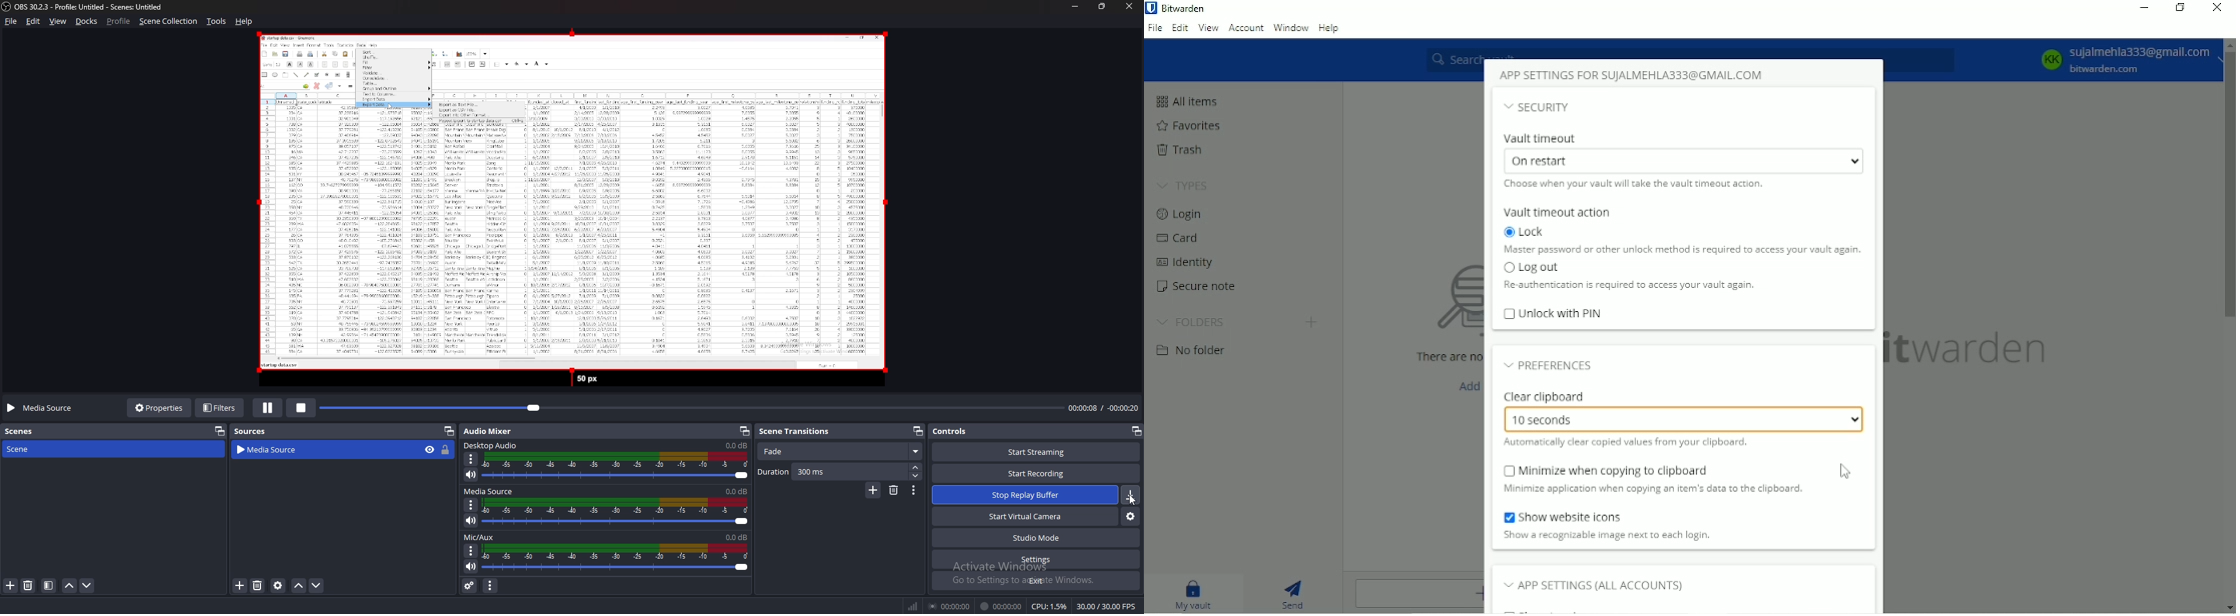  I want to click on stop, so click(302, 408).